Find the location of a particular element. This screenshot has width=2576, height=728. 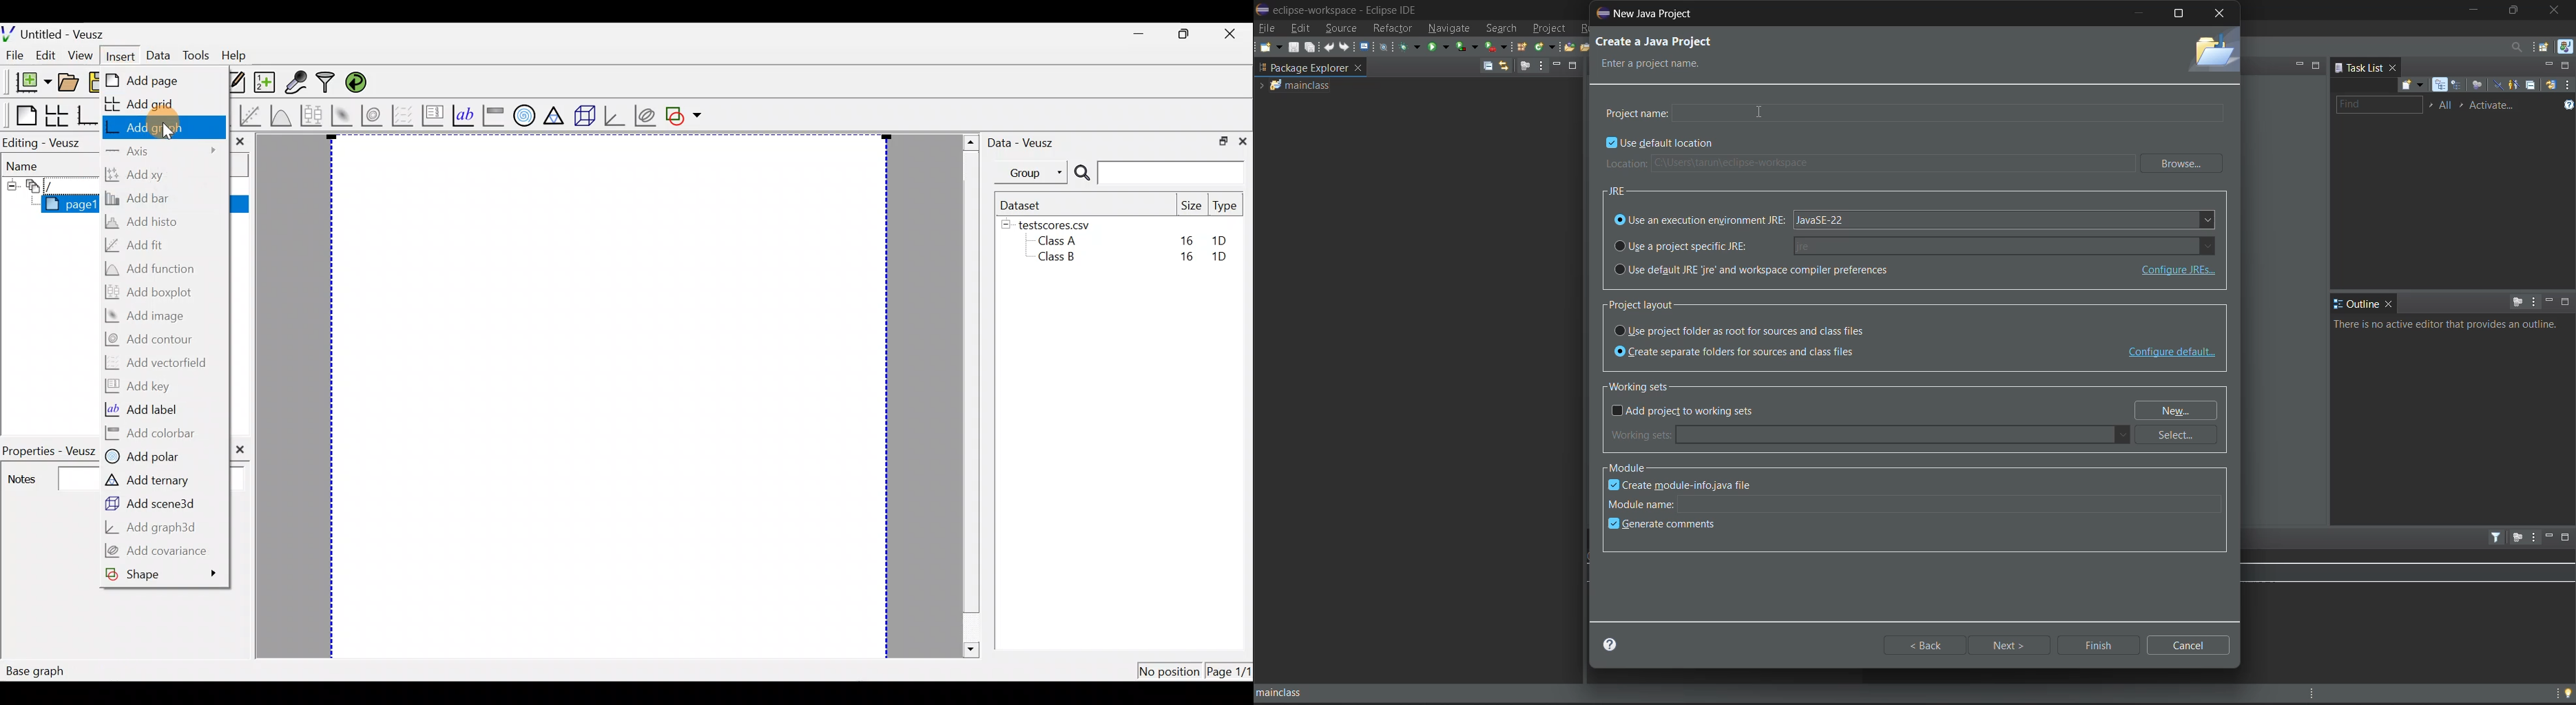

use an execution argument is located at coordinates (1915, 220).